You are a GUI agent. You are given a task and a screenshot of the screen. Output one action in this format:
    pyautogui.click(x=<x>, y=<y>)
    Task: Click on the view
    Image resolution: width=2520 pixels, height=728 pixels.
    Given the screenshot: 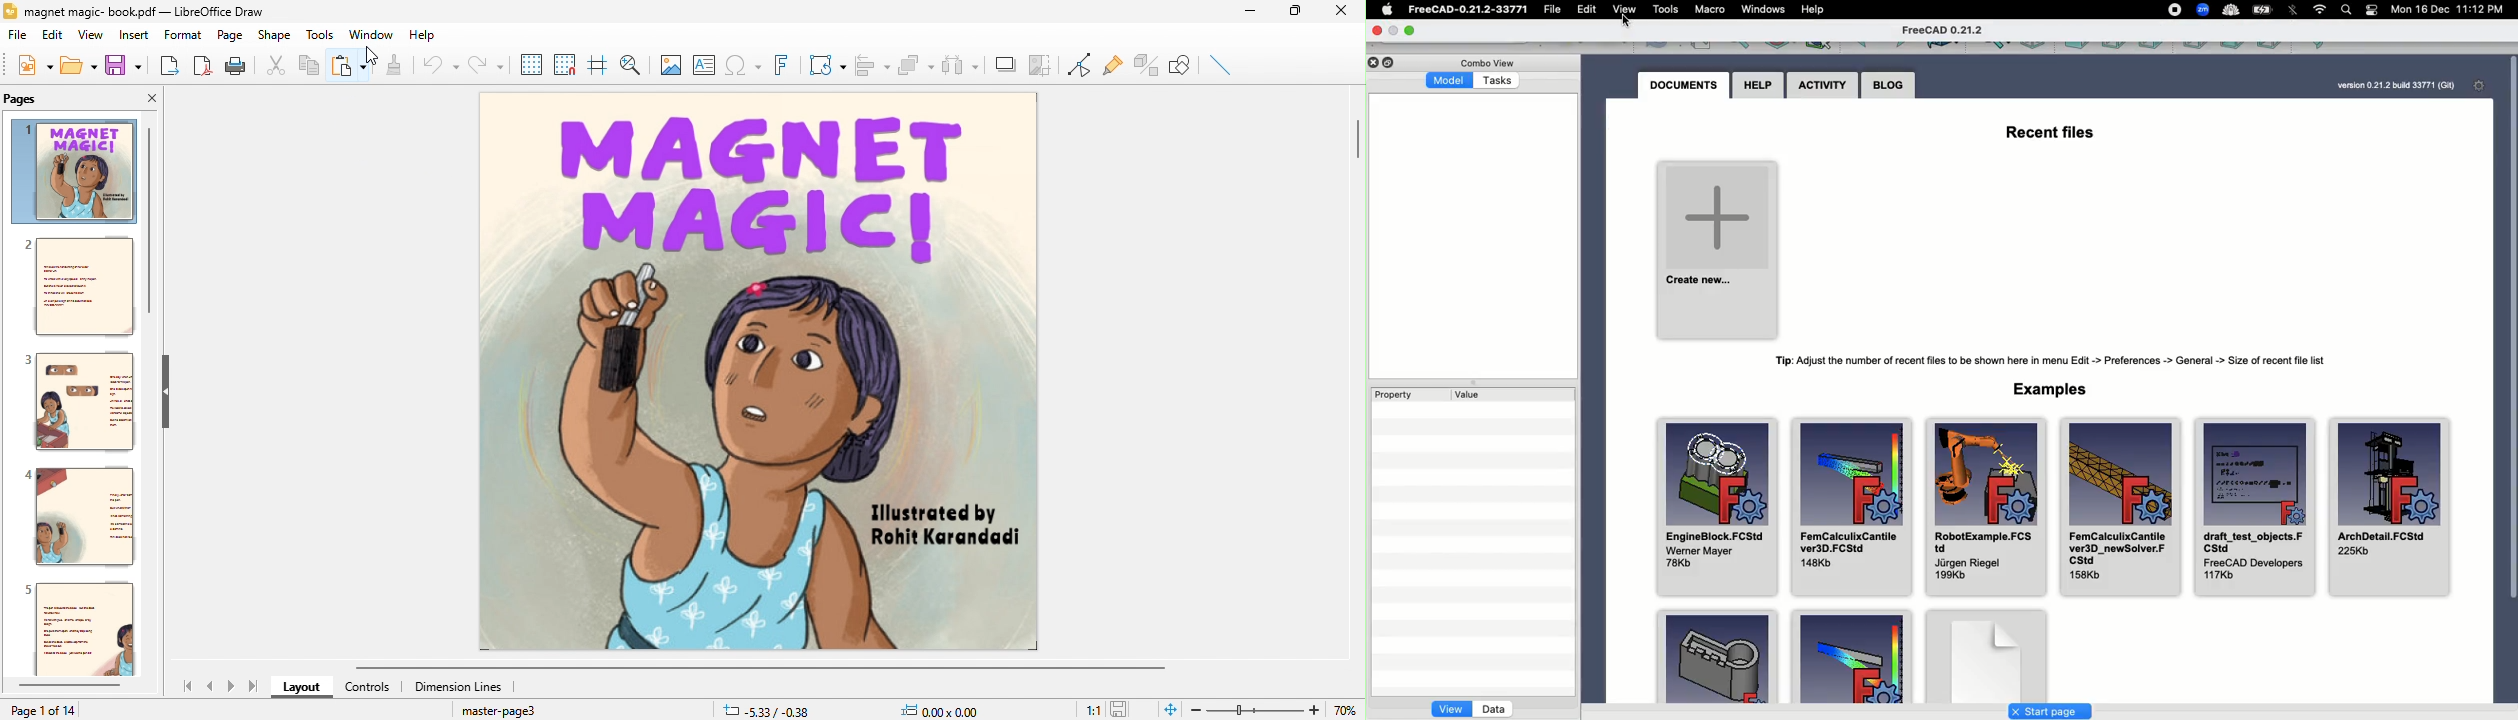 What is the action you would take?
    pyautogui.click(x=88, y=37)
    